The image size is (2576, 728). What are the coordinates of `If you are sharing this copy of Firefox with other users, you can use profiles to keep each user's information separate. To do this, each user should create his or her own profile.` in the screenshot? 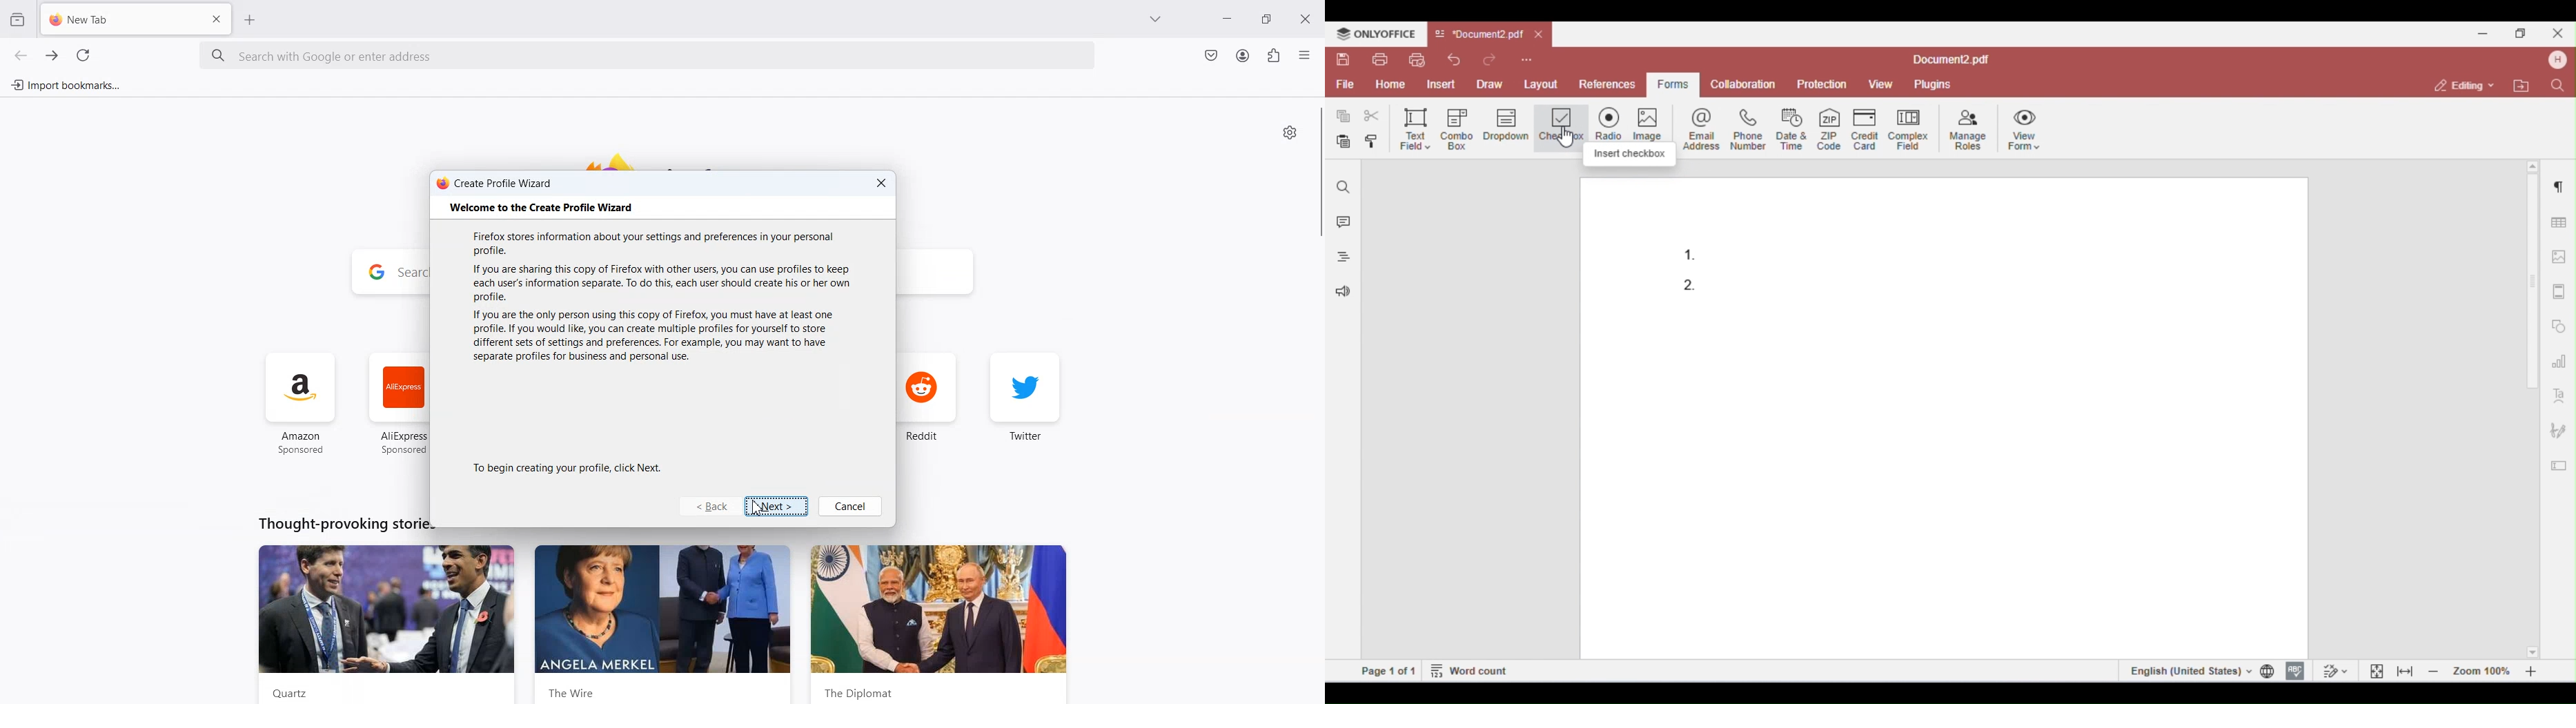 It's located at (653, 282).